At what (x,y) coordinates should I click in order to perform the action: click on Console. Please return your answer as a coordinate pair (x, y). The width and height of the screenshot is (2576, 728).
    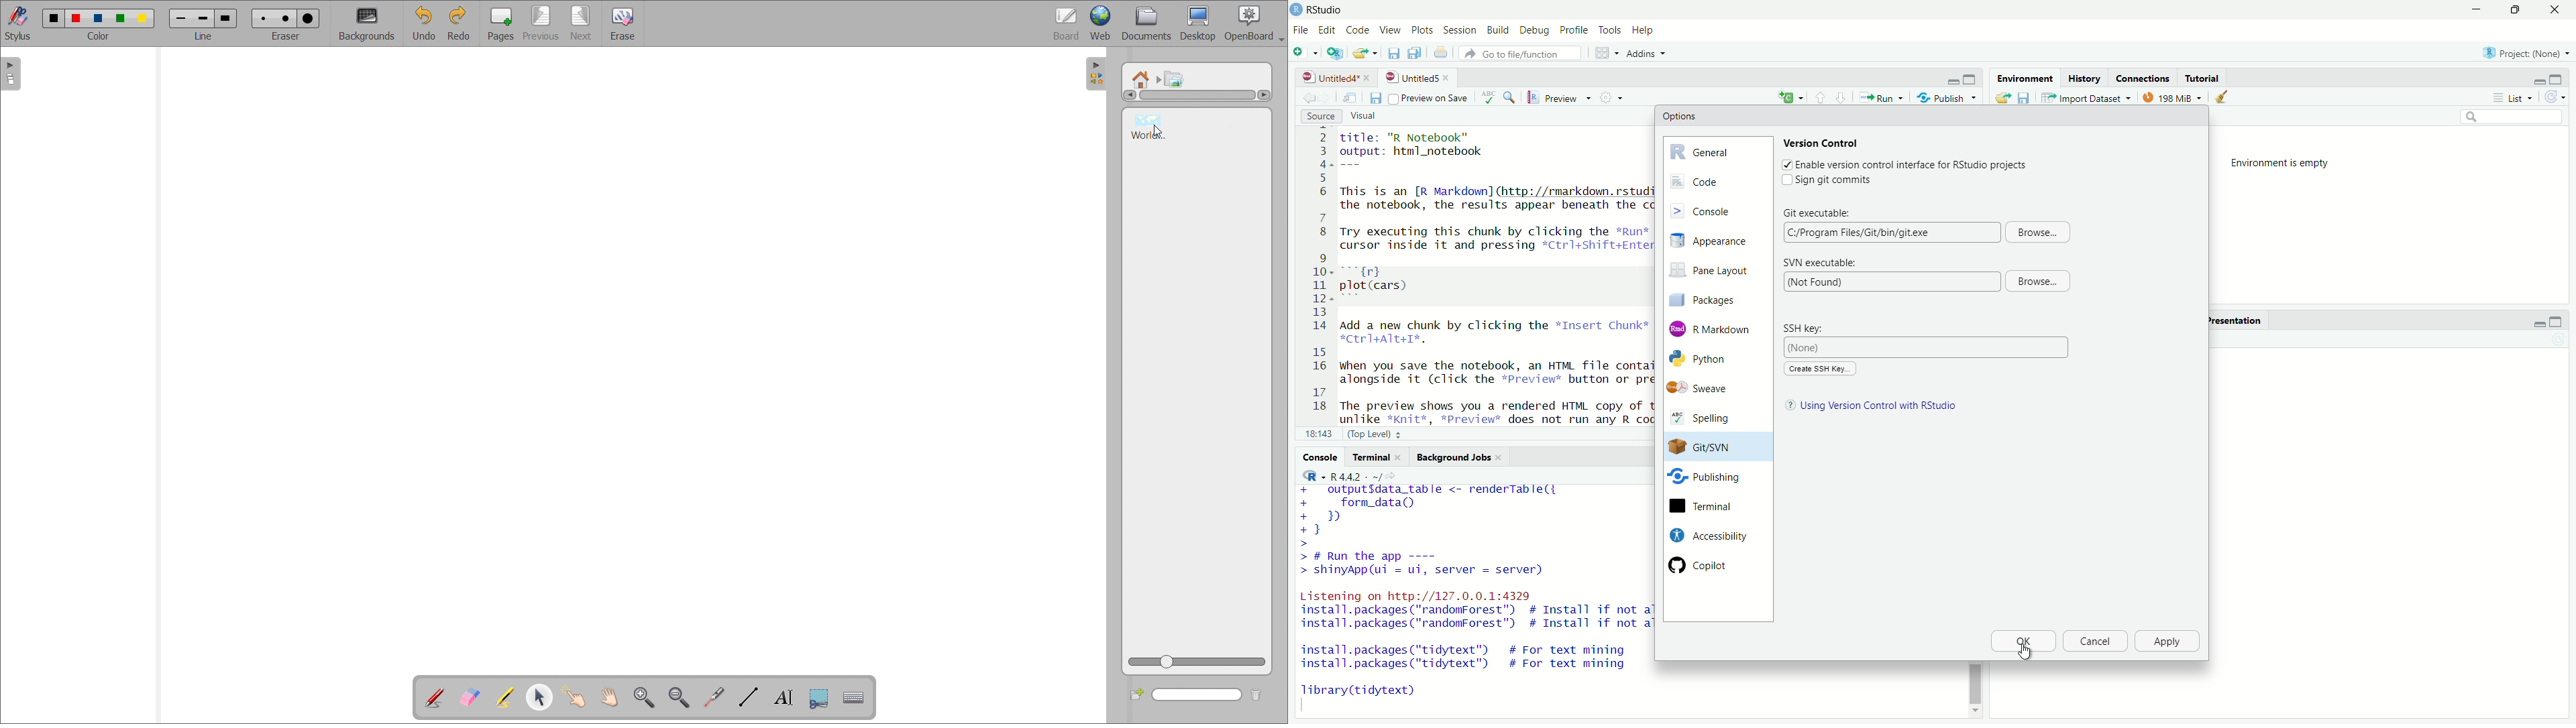
    Looking at the image, I should click on (1320, 457).